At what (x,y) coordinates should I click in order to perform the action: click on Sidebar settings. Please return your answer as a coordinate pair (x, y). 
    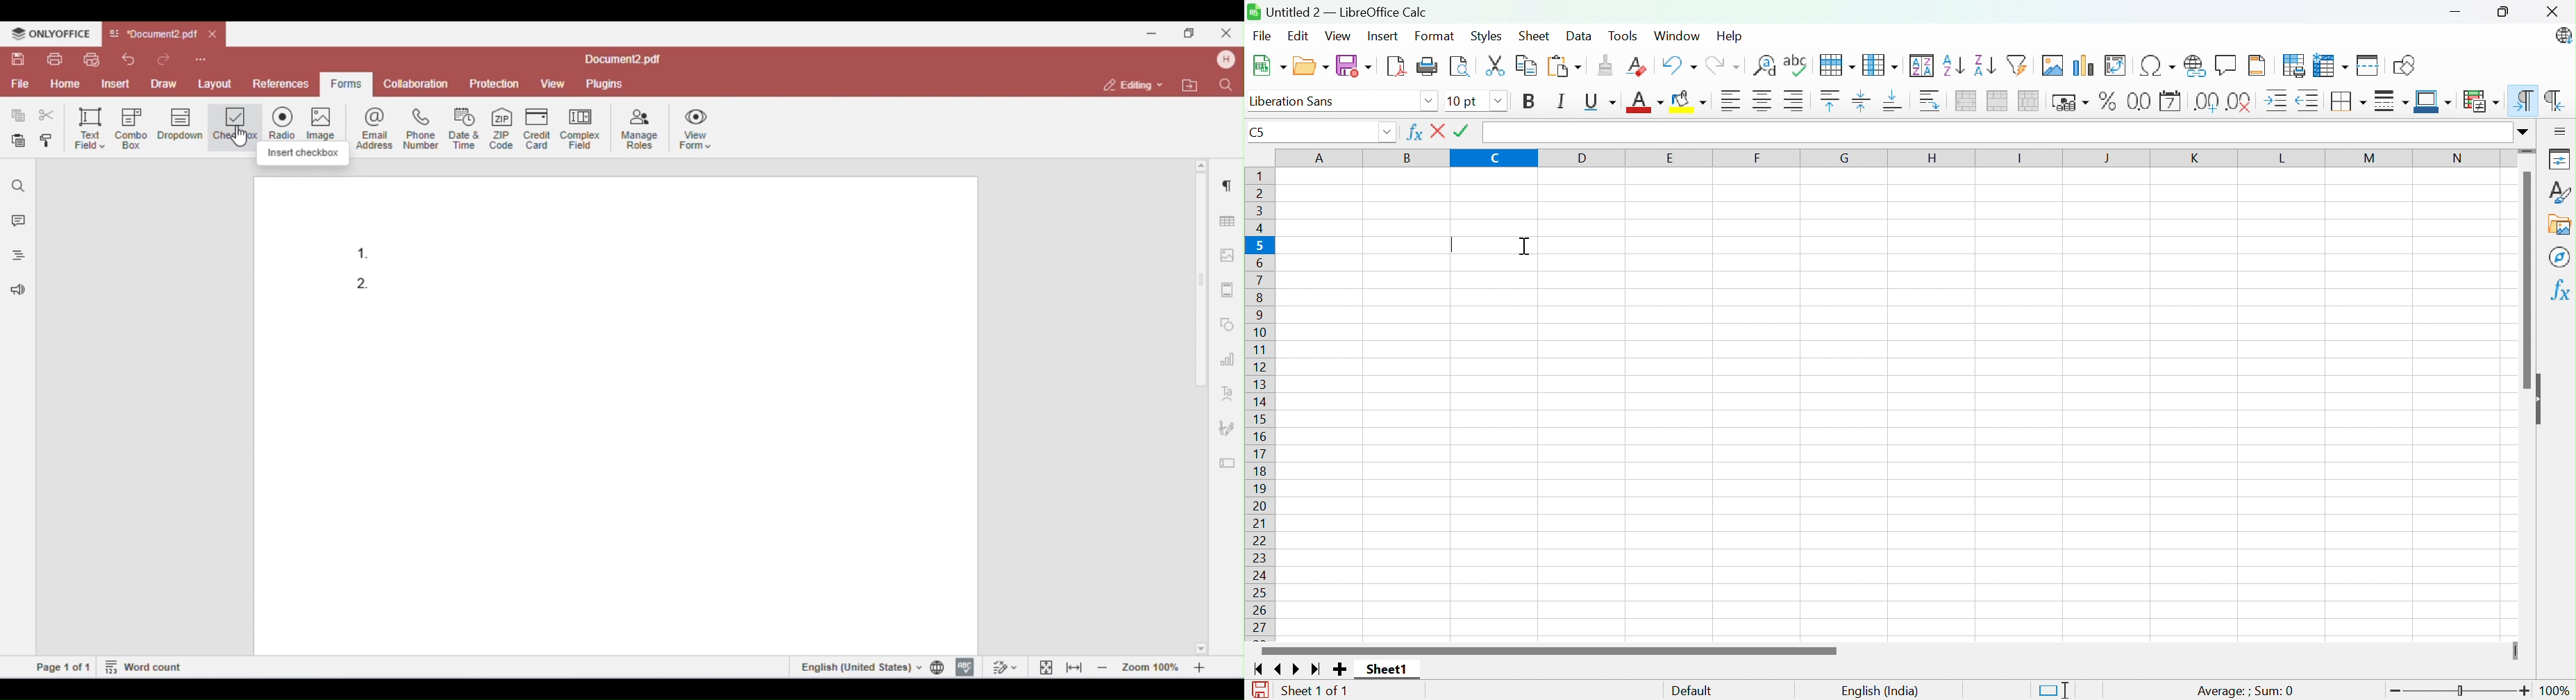
    Looking at the image, I should click on (2561, 132).